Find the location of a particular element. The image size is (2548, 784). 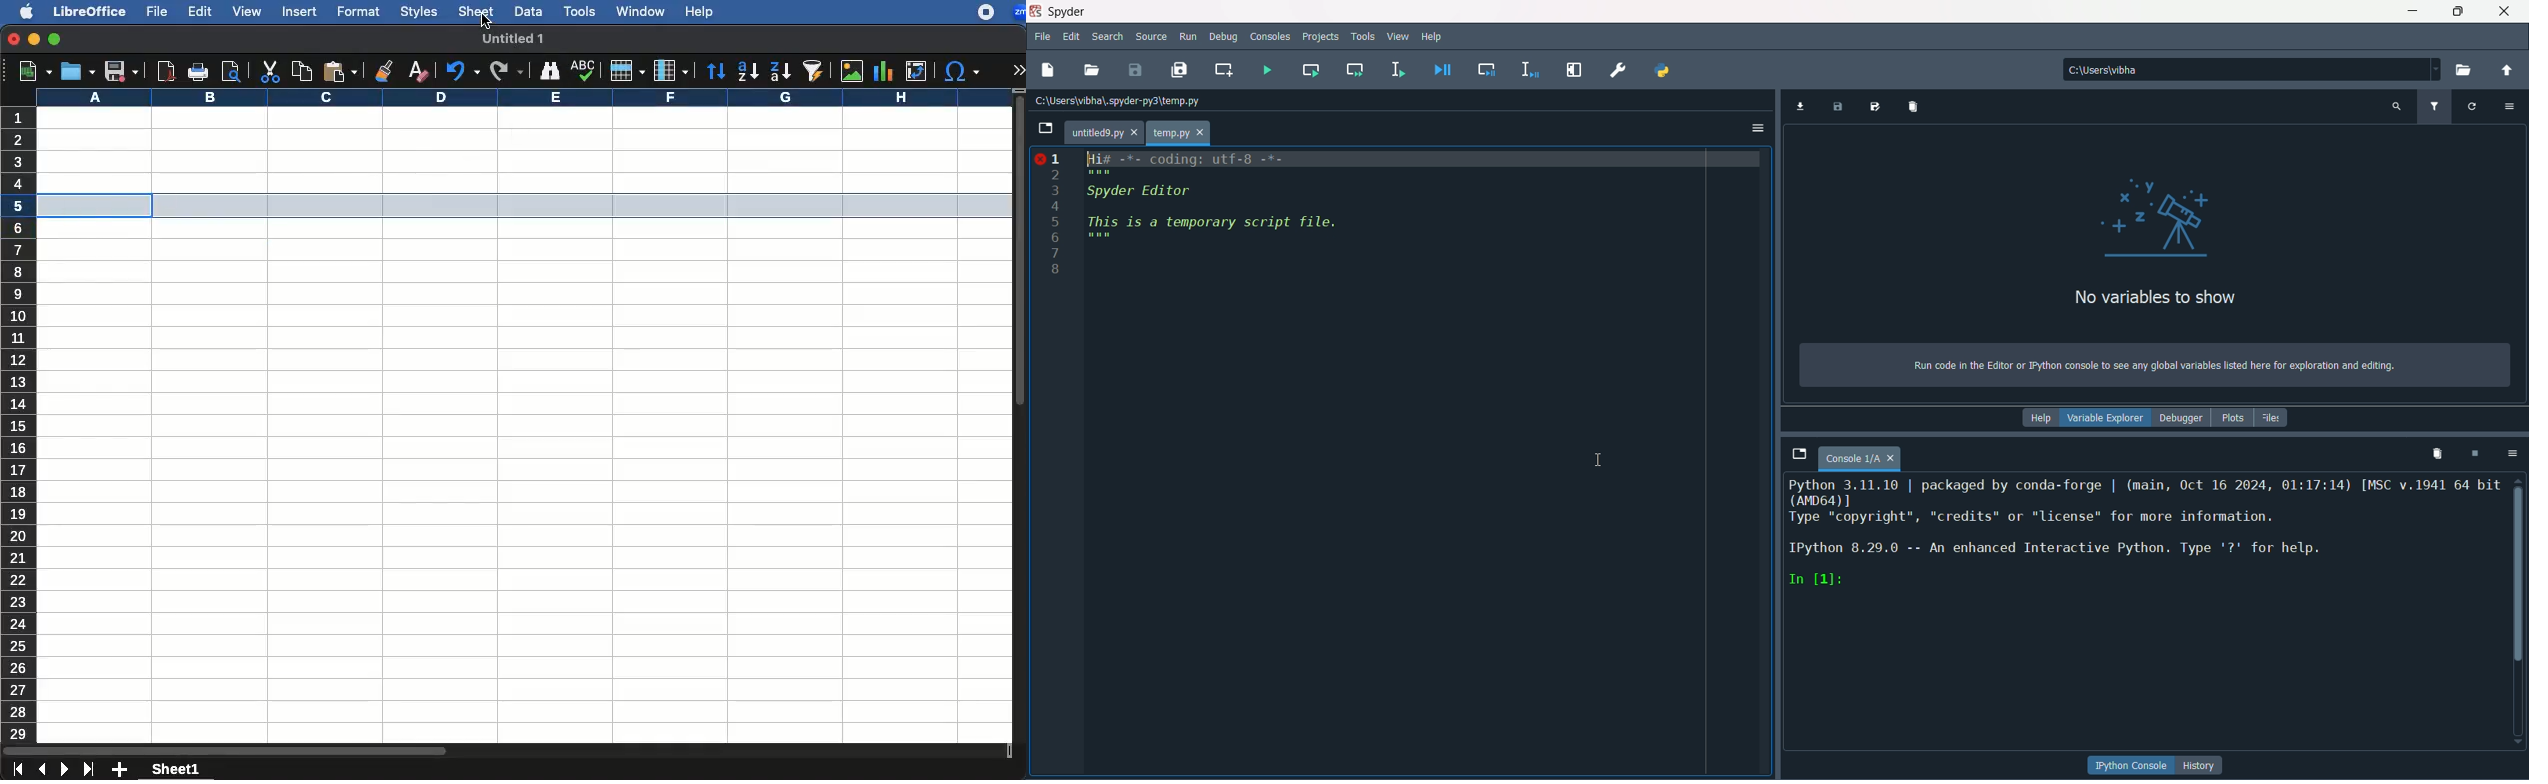

redo is located at coordinates (459, 71).